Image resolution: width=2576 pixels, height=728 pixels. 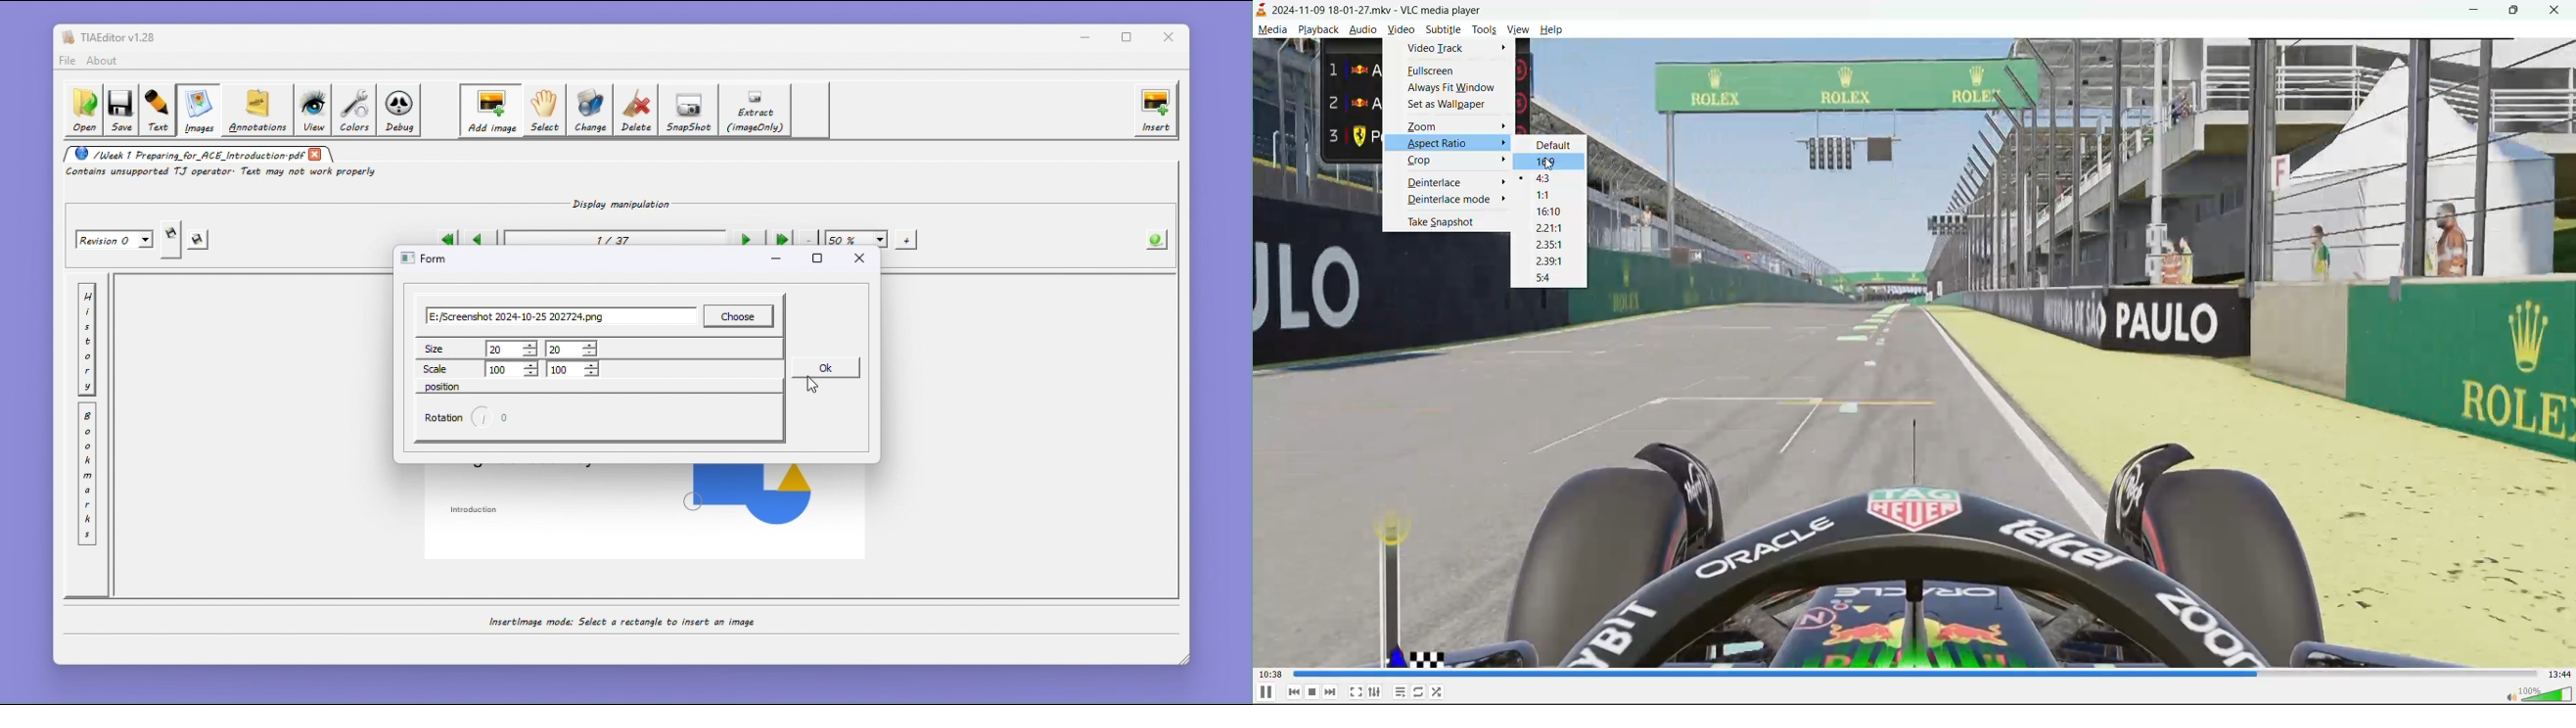 I want to click on track slider, so click(x=1915, y=673).